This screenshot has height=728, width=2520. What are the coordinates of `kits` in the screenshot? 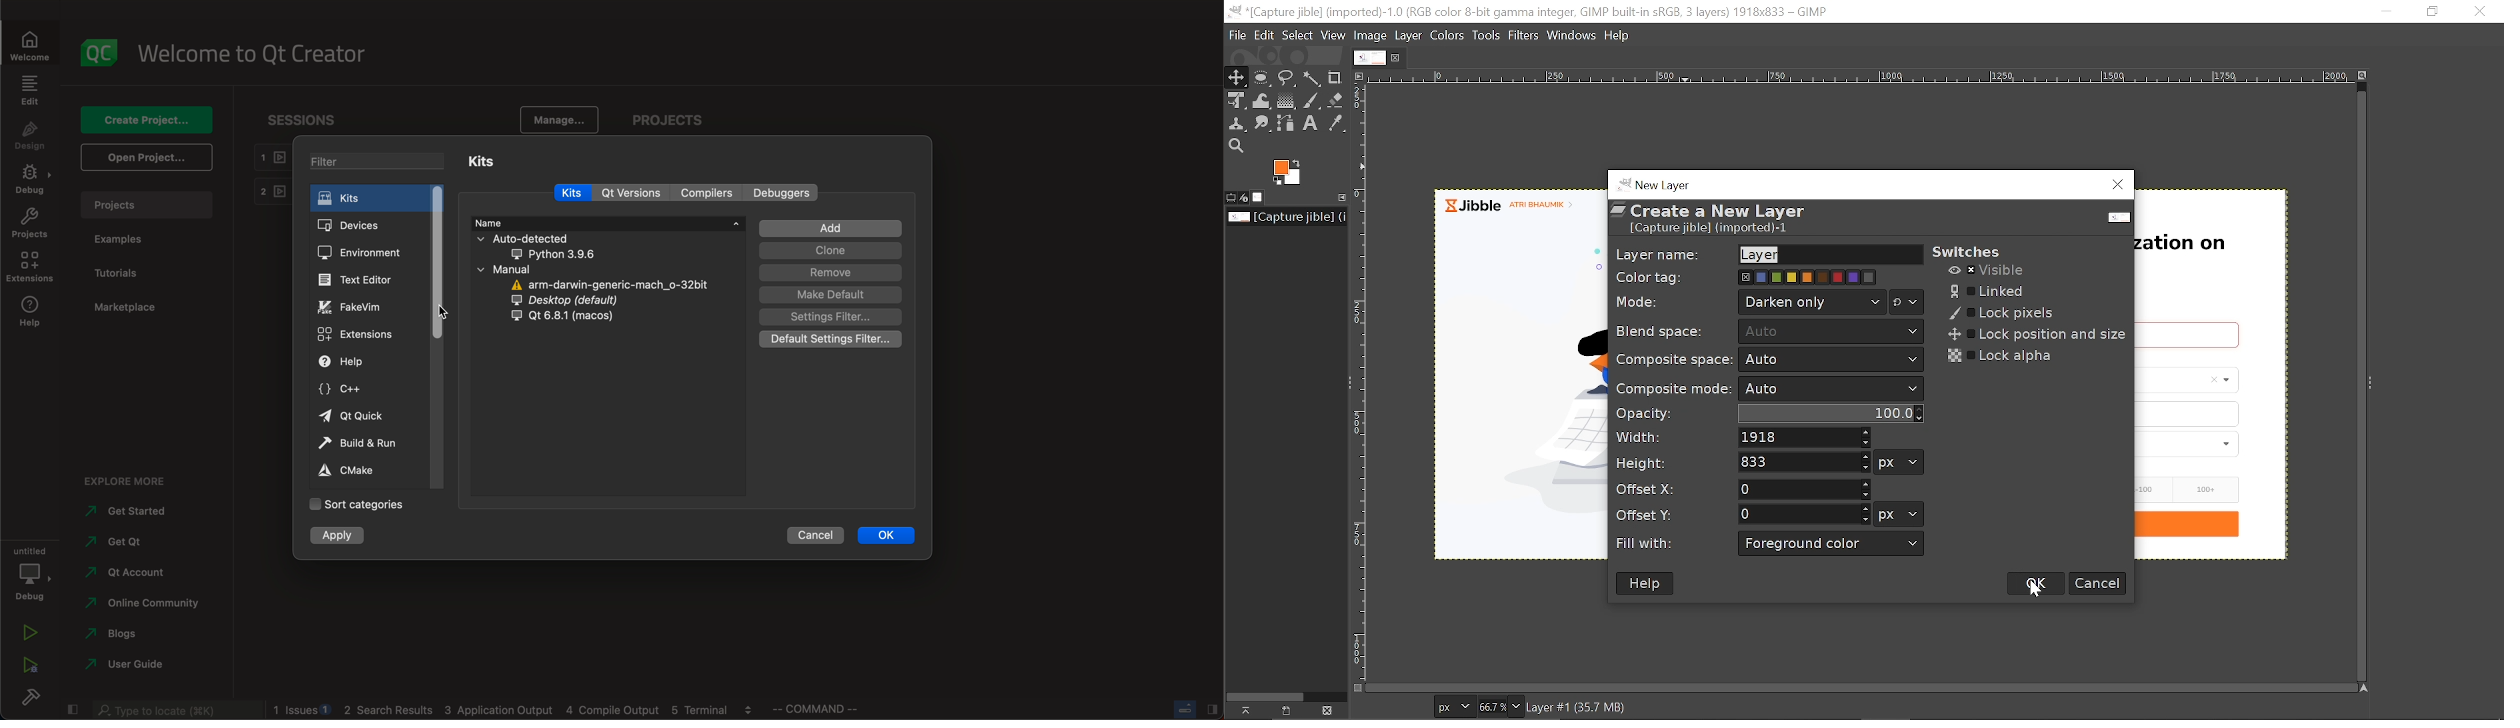 It's located at (360, 196).